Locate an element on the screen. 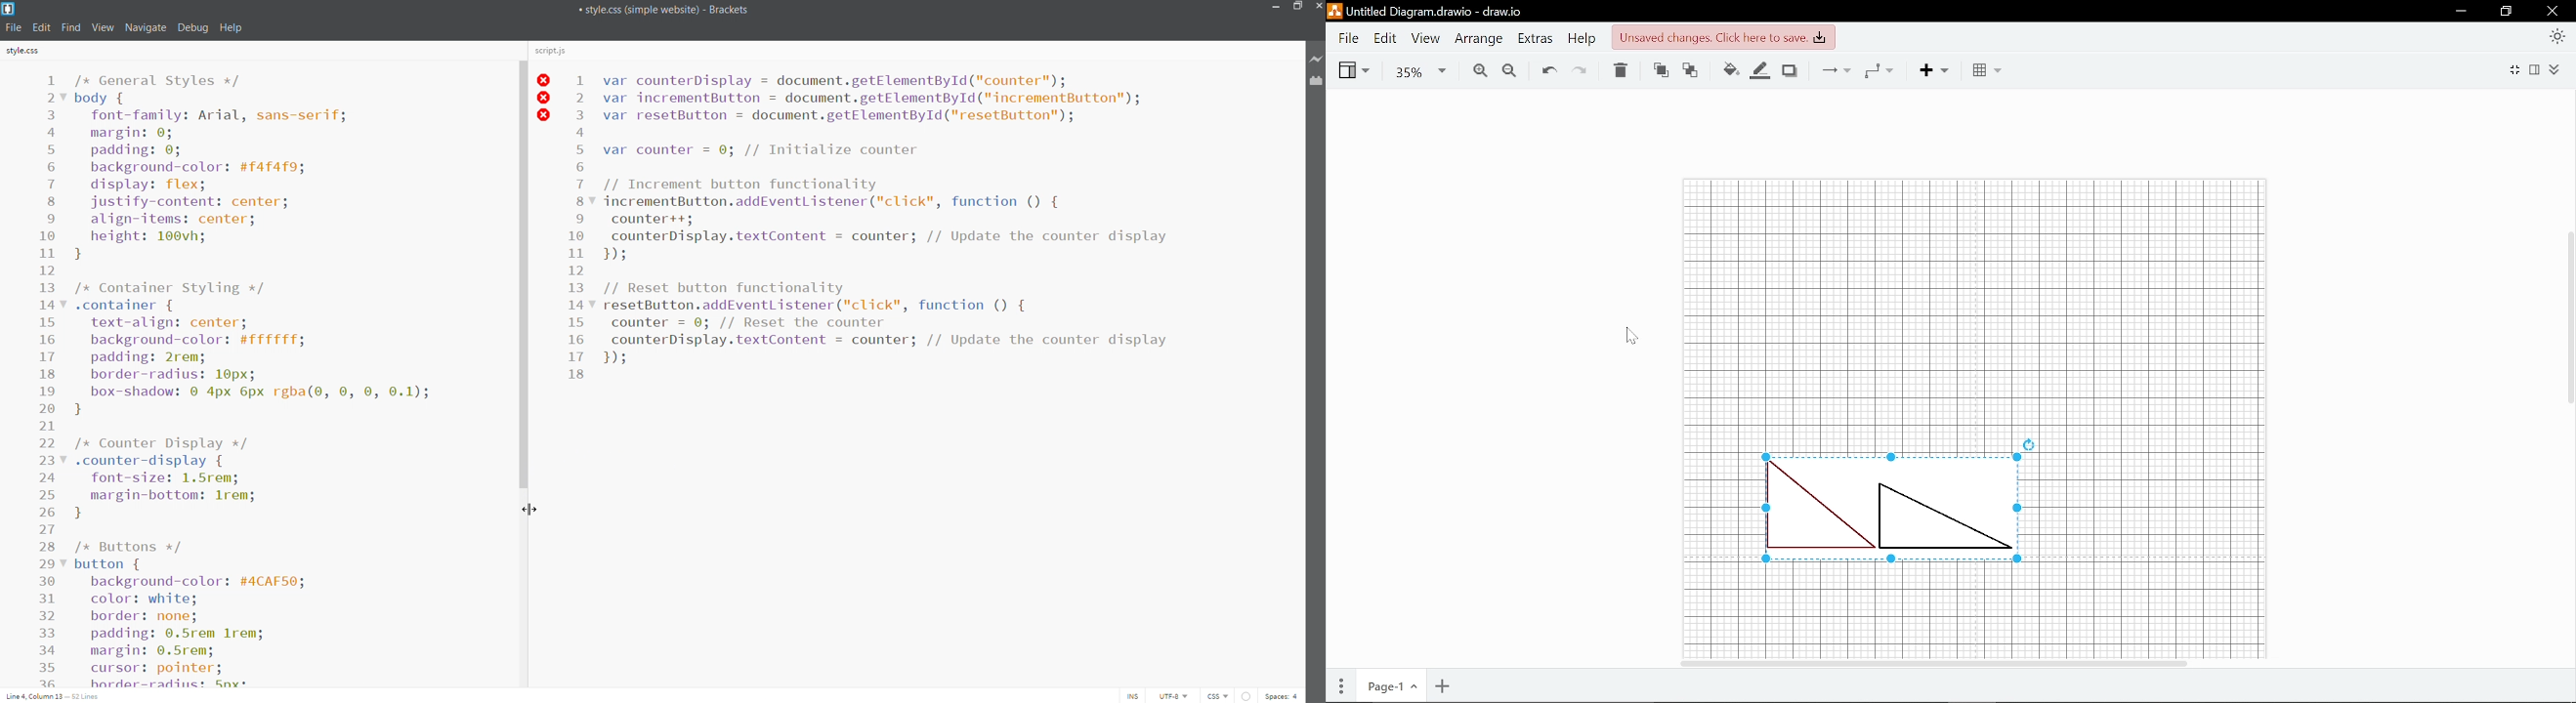 Image resolution: width=2576 pixels, height=728 pixels. cursor is located at coordinates (528, 510).